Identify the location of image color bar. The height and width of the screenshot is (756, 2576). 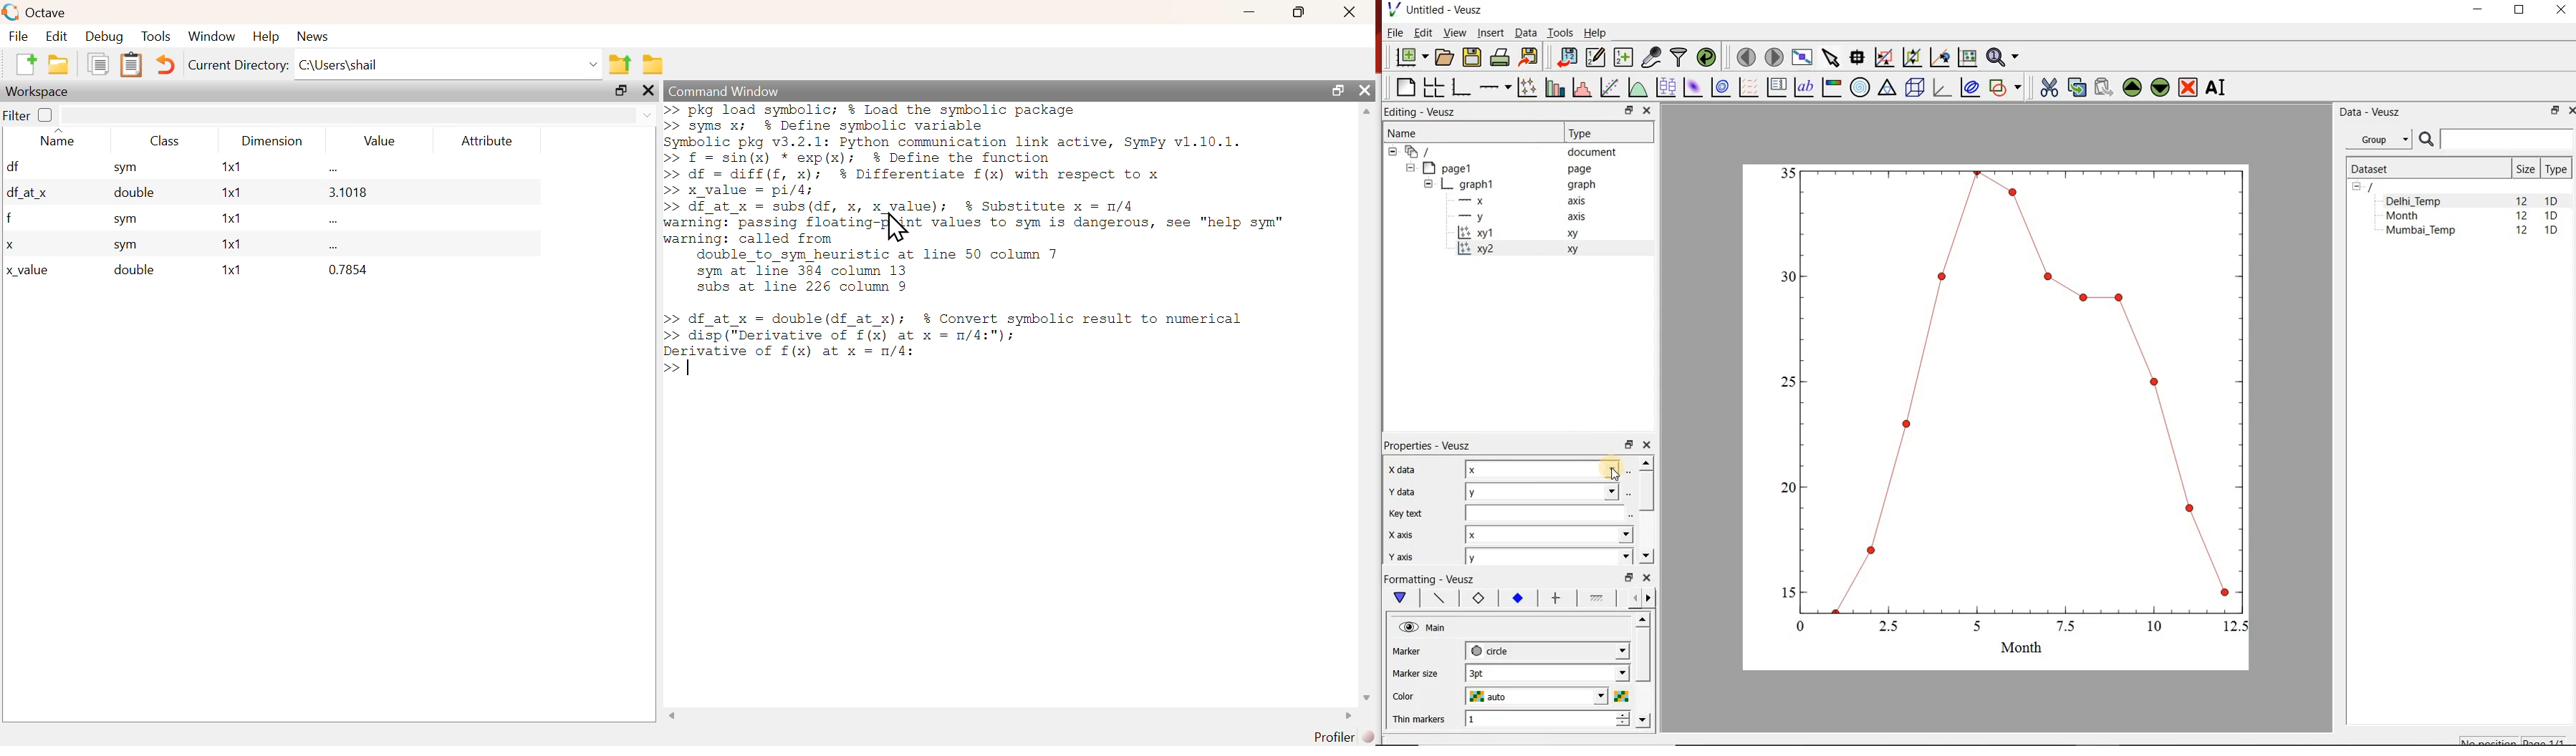
(1832, 87).